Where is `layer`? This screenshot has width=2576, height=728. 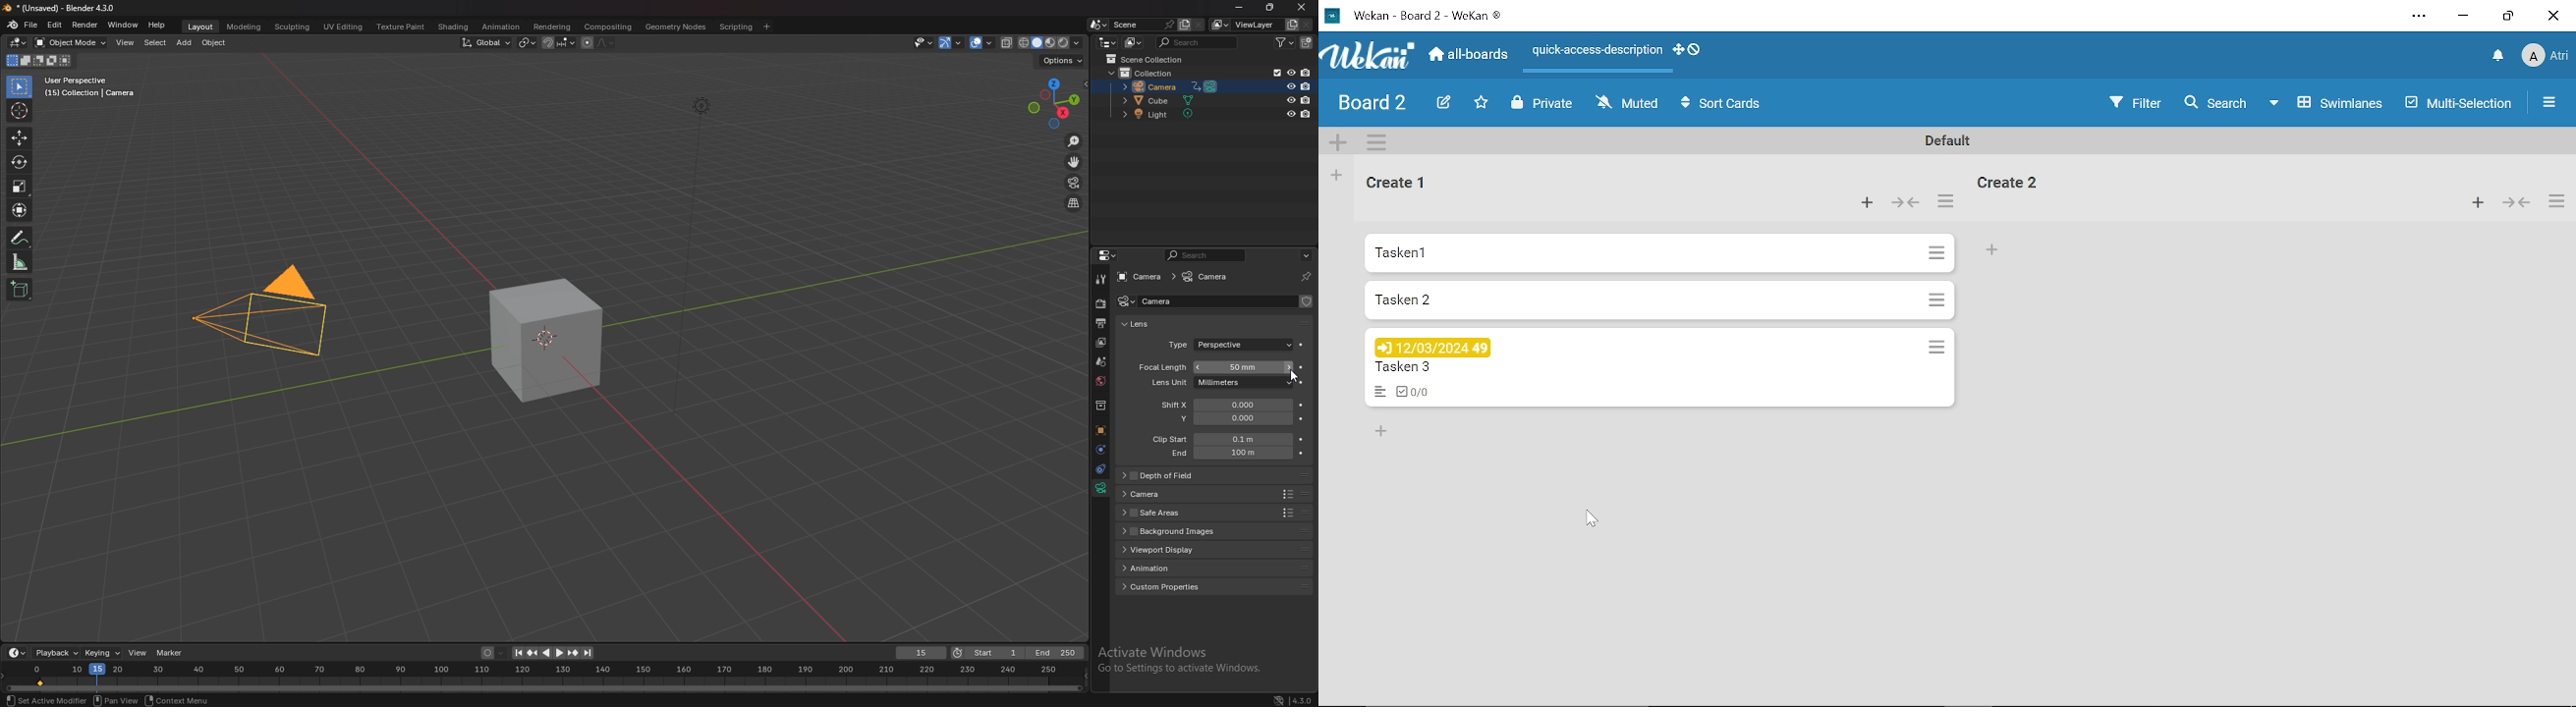
layer is located at coordinates (1100, 343).